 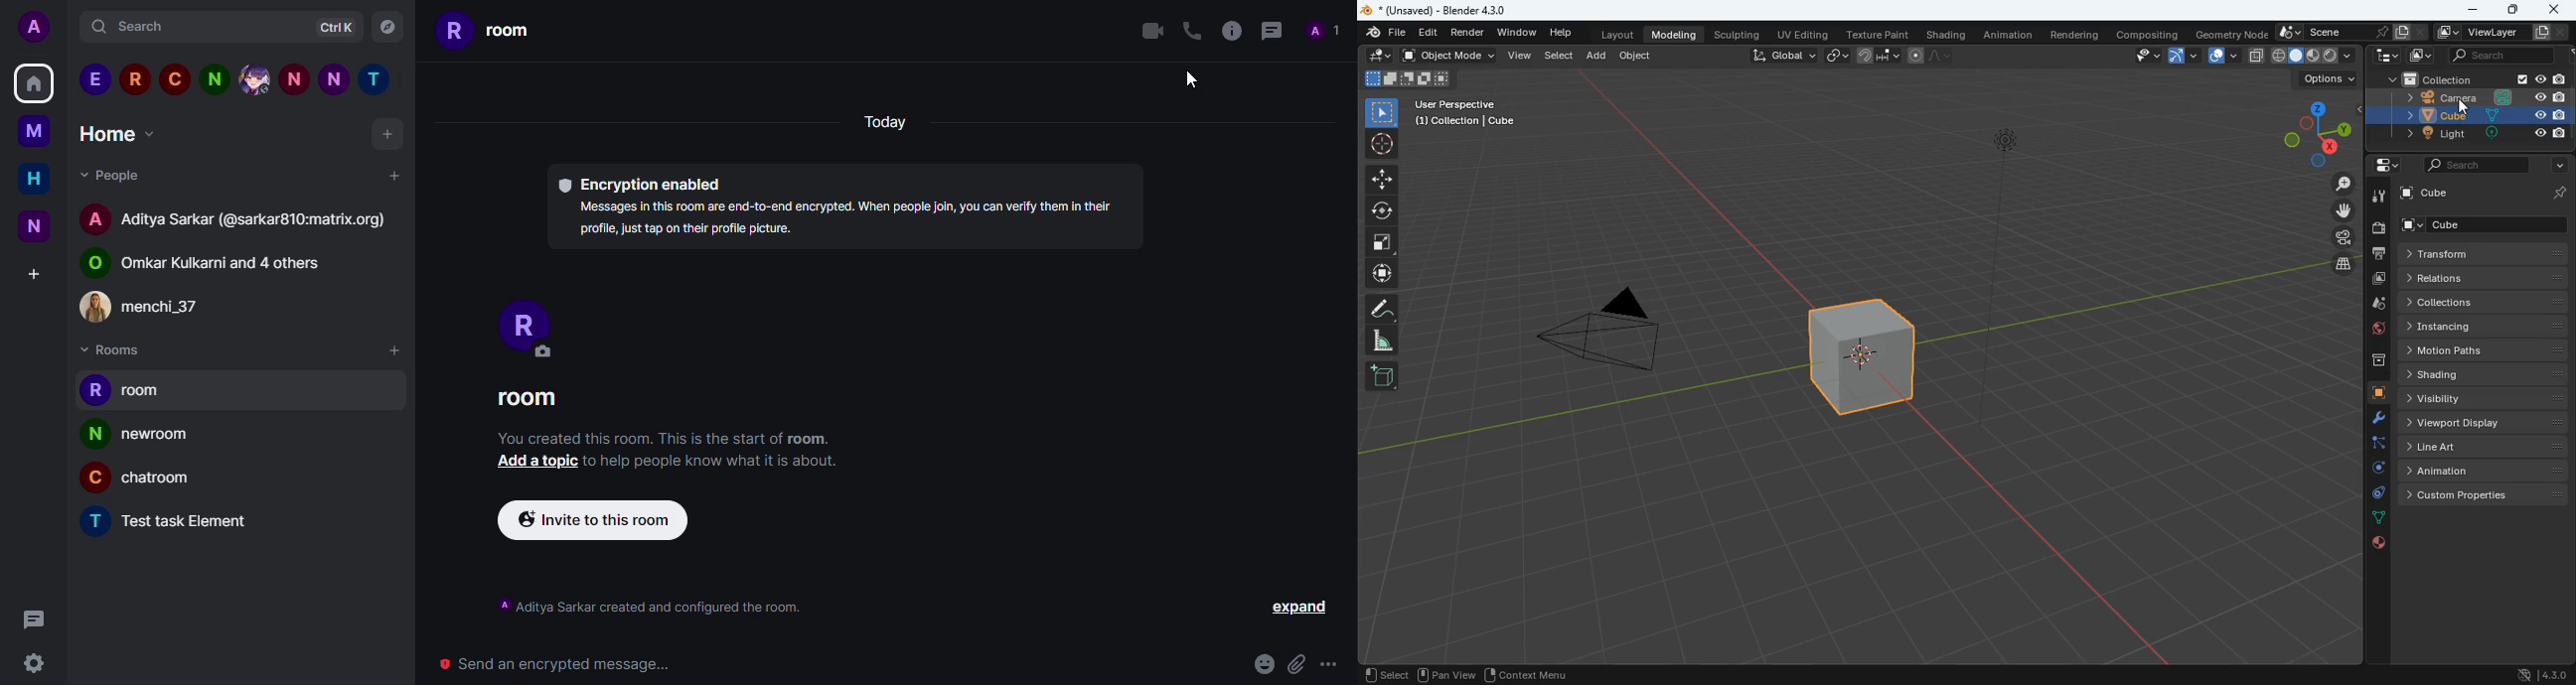 I want to click on info, so click(x=1230, y=31).